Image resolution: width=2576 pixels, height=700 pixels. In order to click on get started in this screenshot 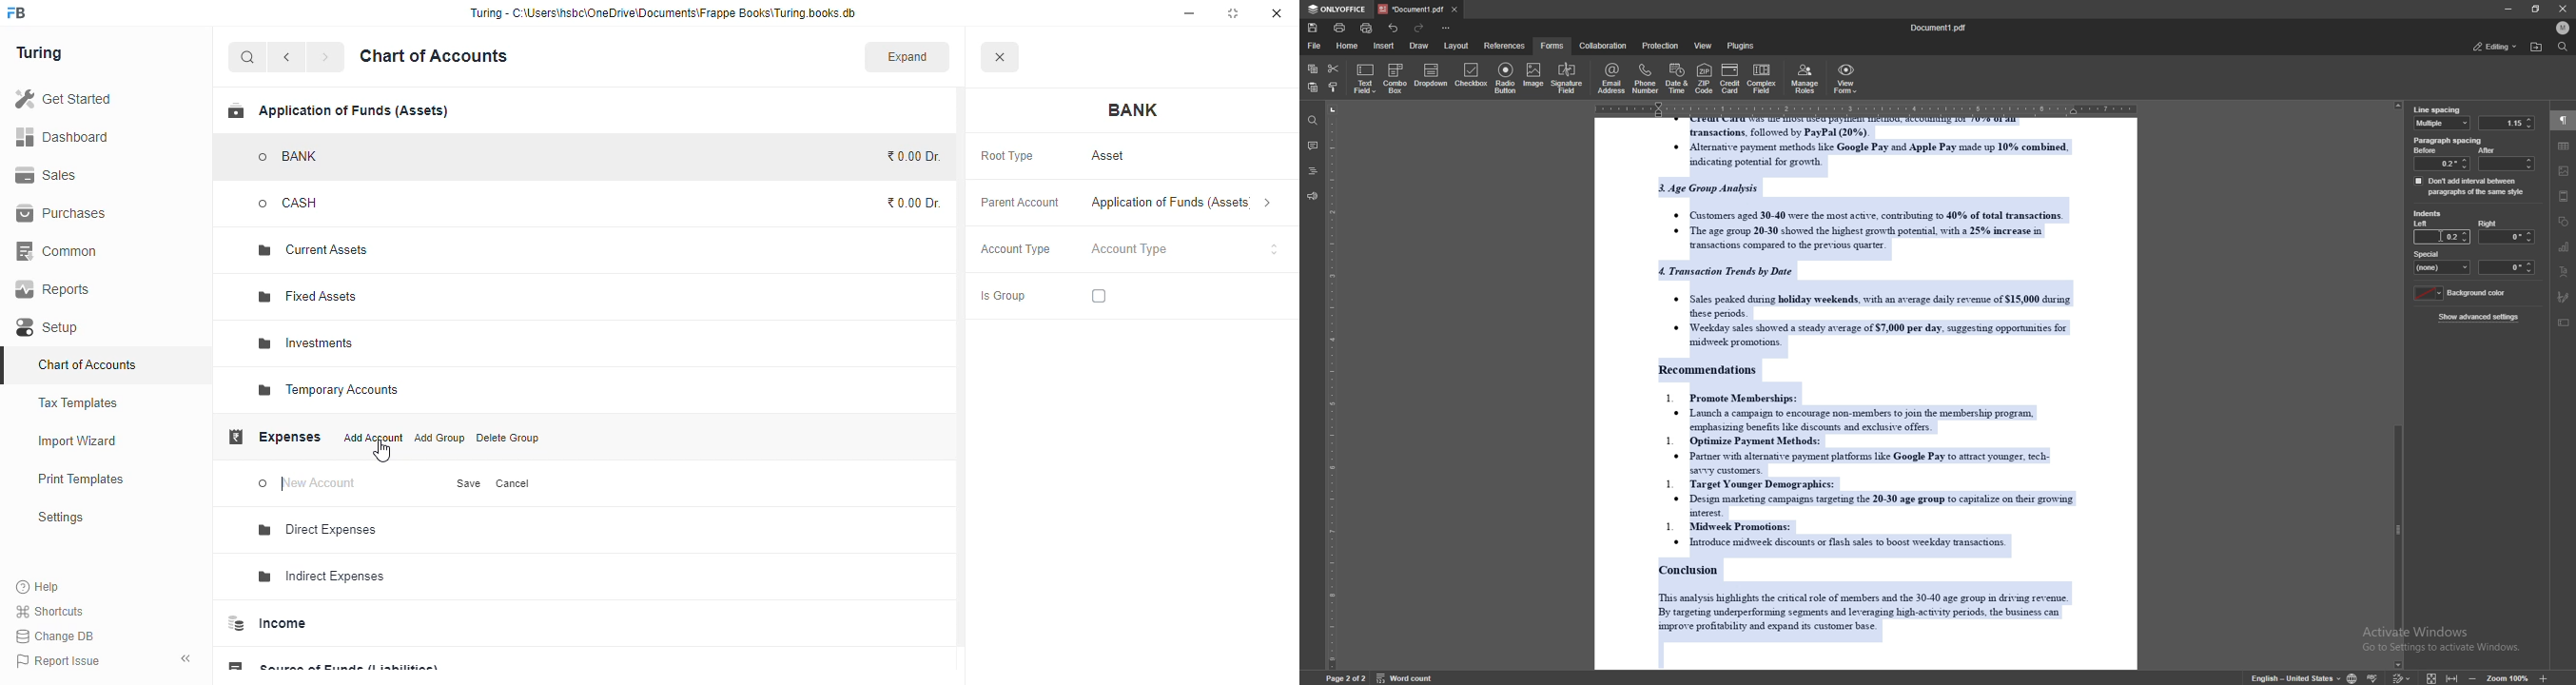, I will do `click(63, 98)`.